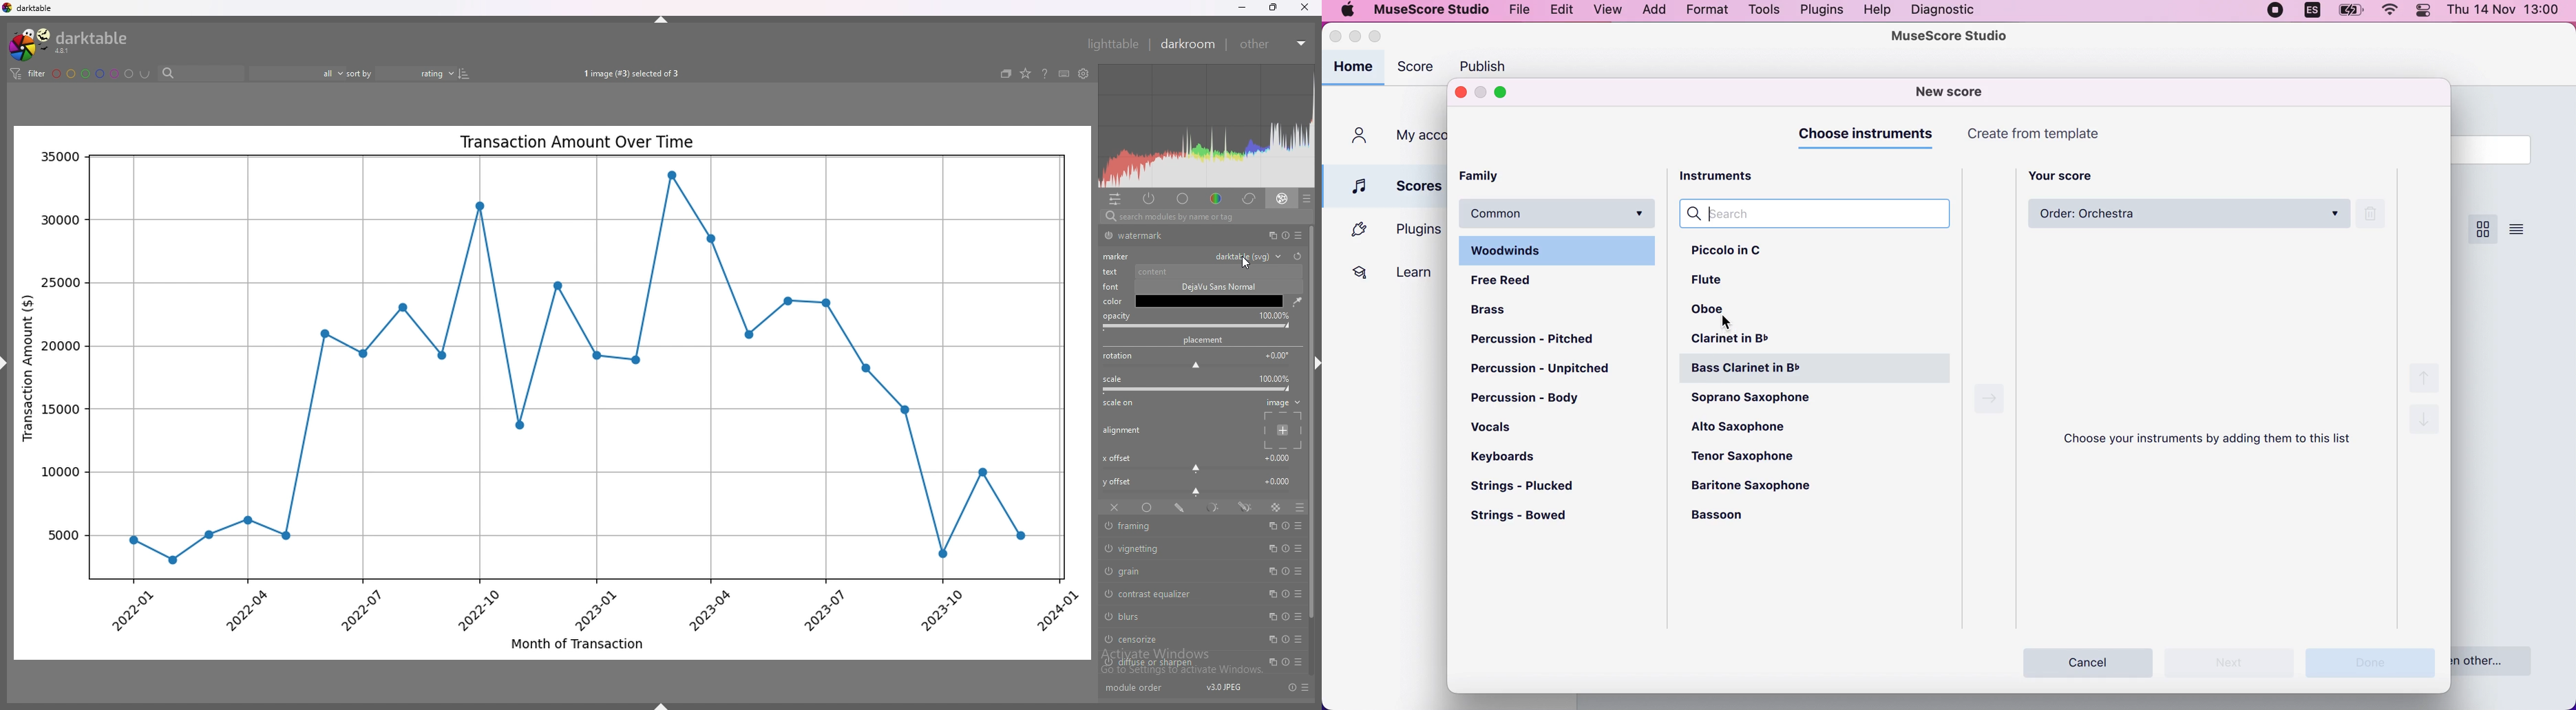  Describe the element at coordinates (1247, 261) in the screenshot. I see `cursor` at that location.